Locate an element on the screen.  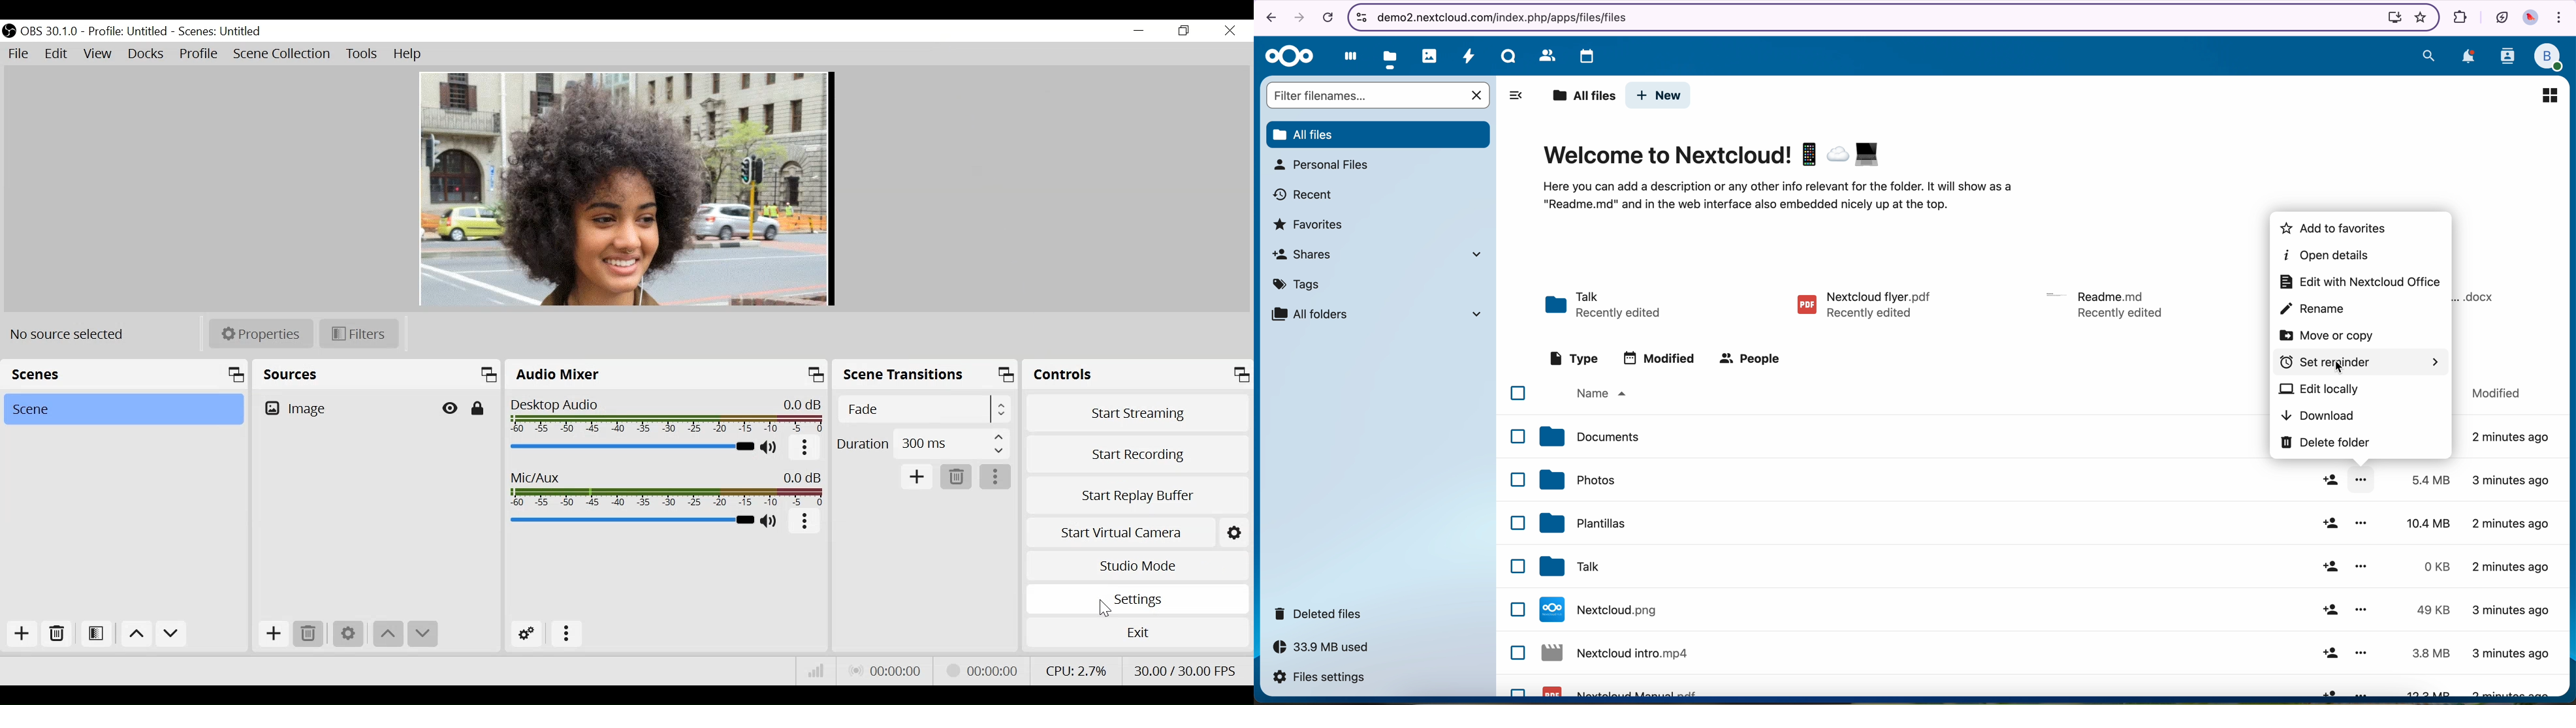
click on files is located at coordinates (1393, 54).